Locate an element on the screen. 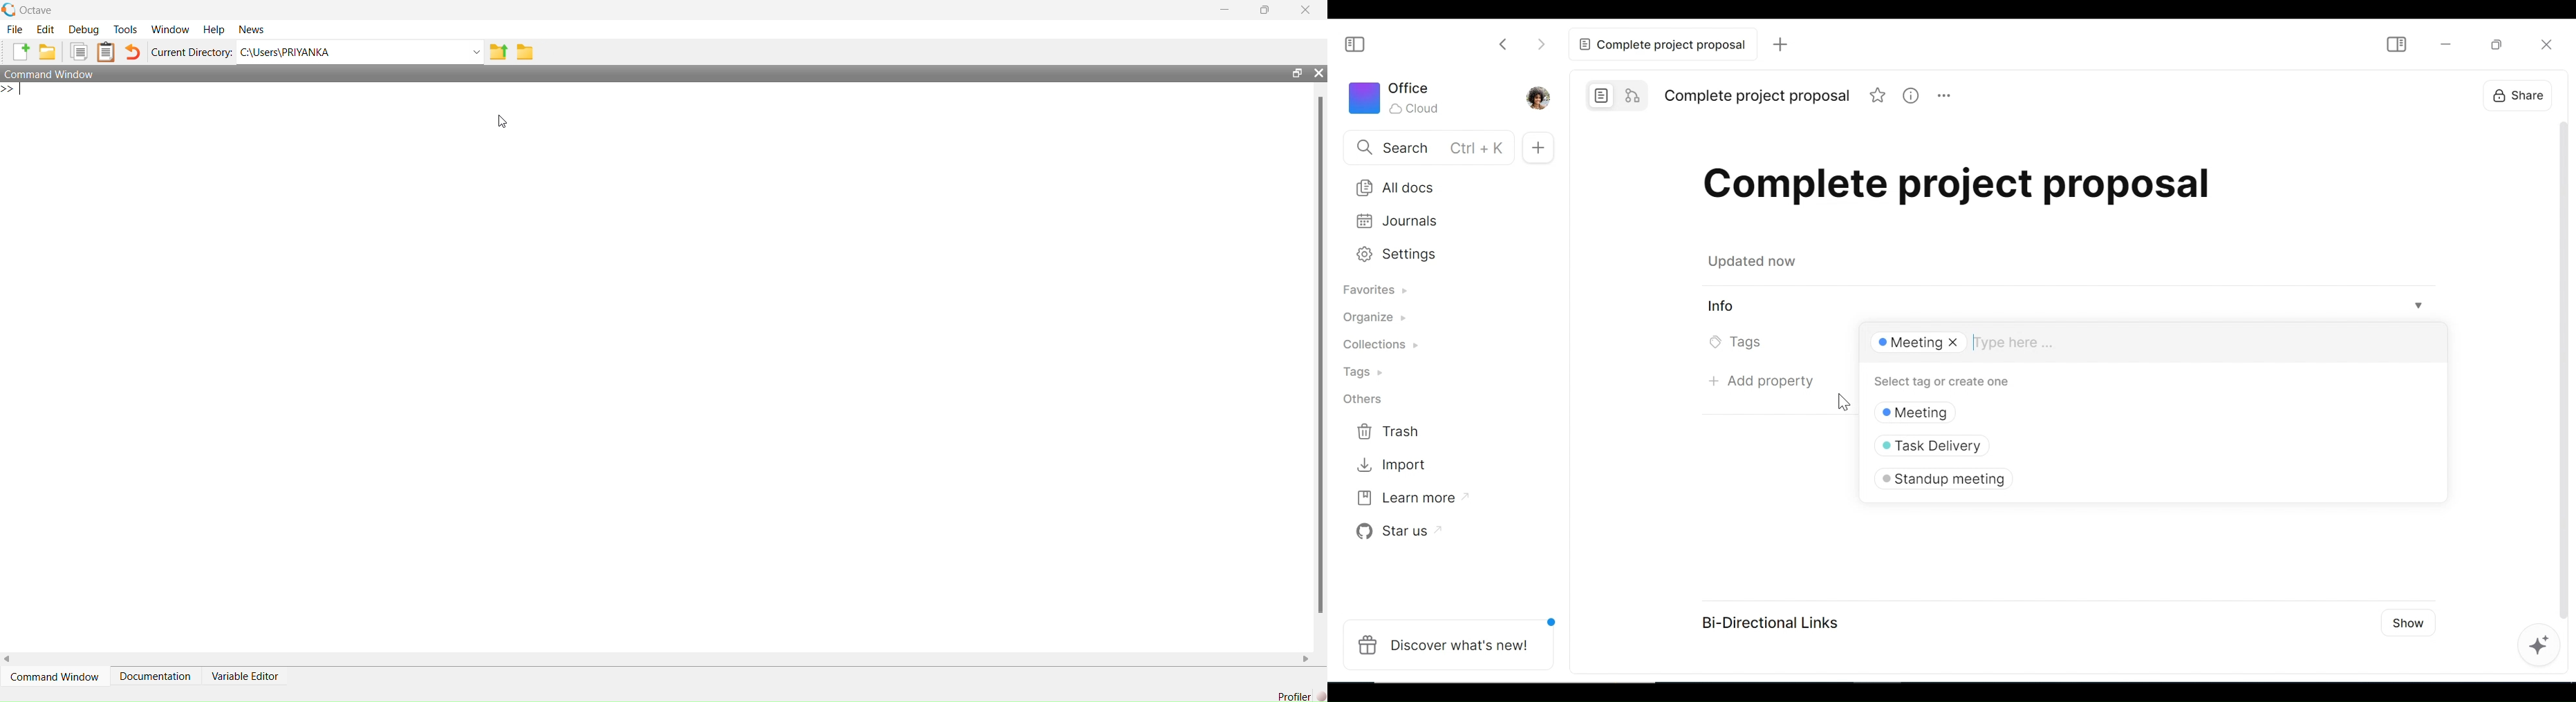 The width and height of the screenshot is (2576, 728). Settings is located at coordinates (1437, 254).